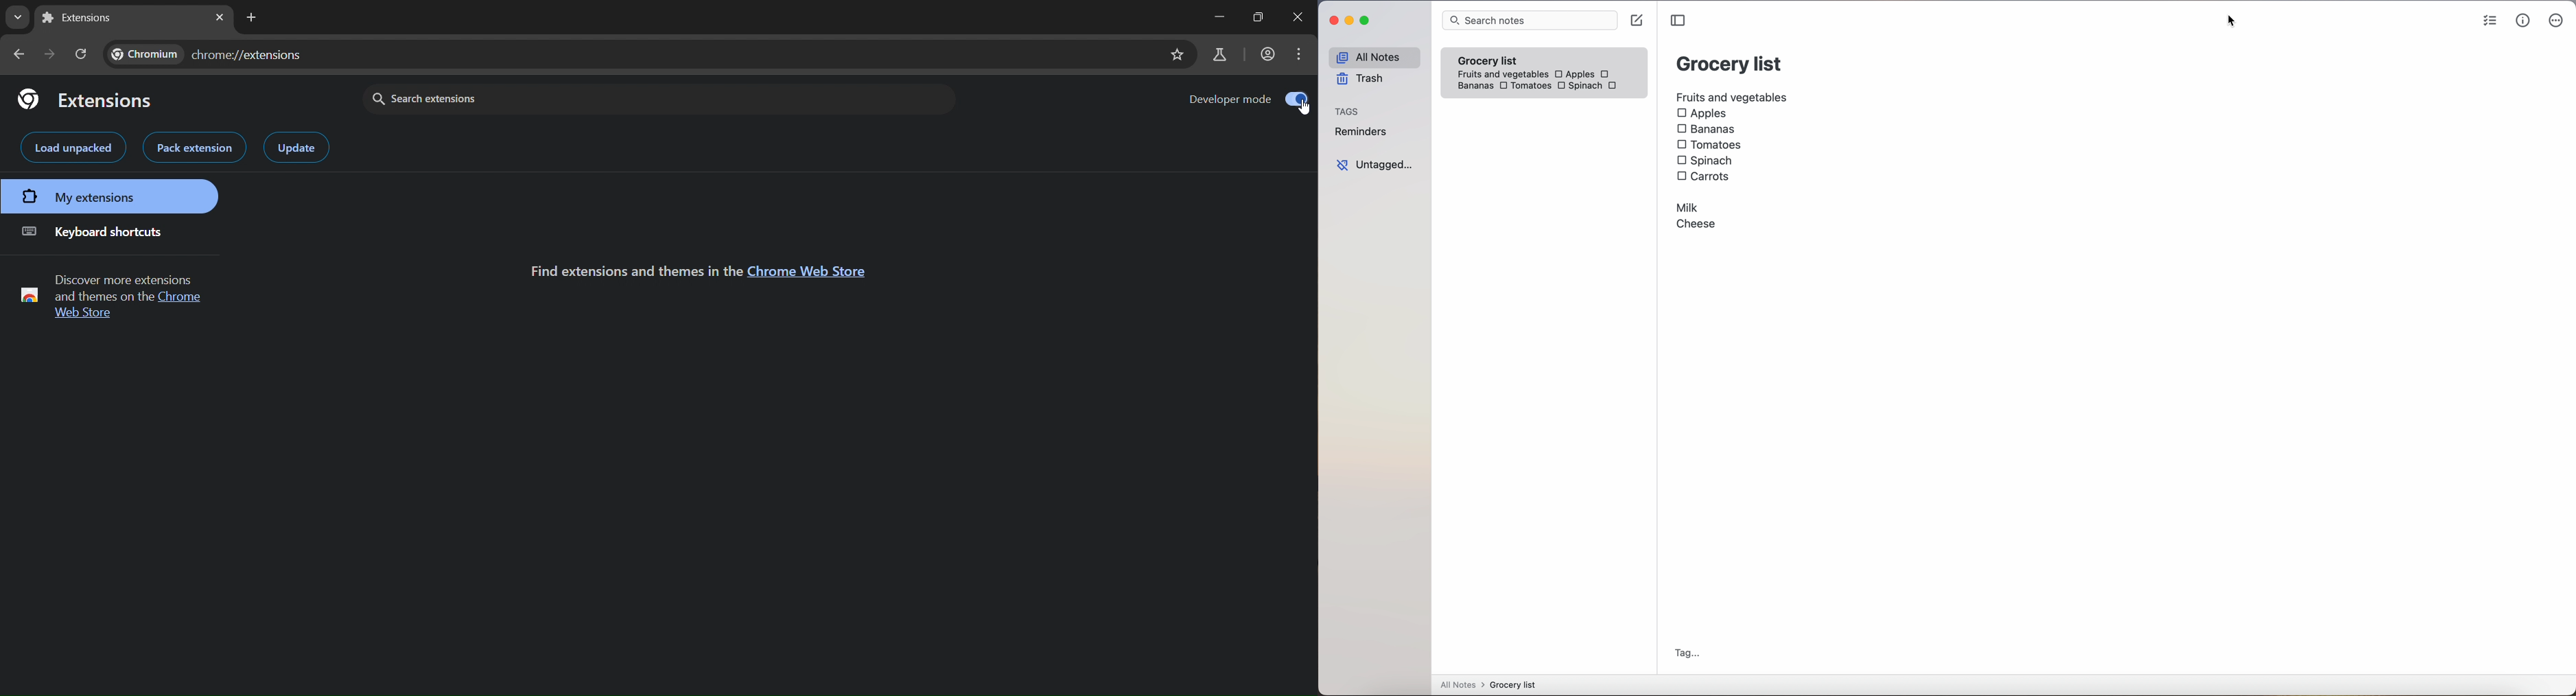  What do you see at coordinates (1729, 66) in the screenshot?
I see `Grocery list` at bounding box center [1729, 66].